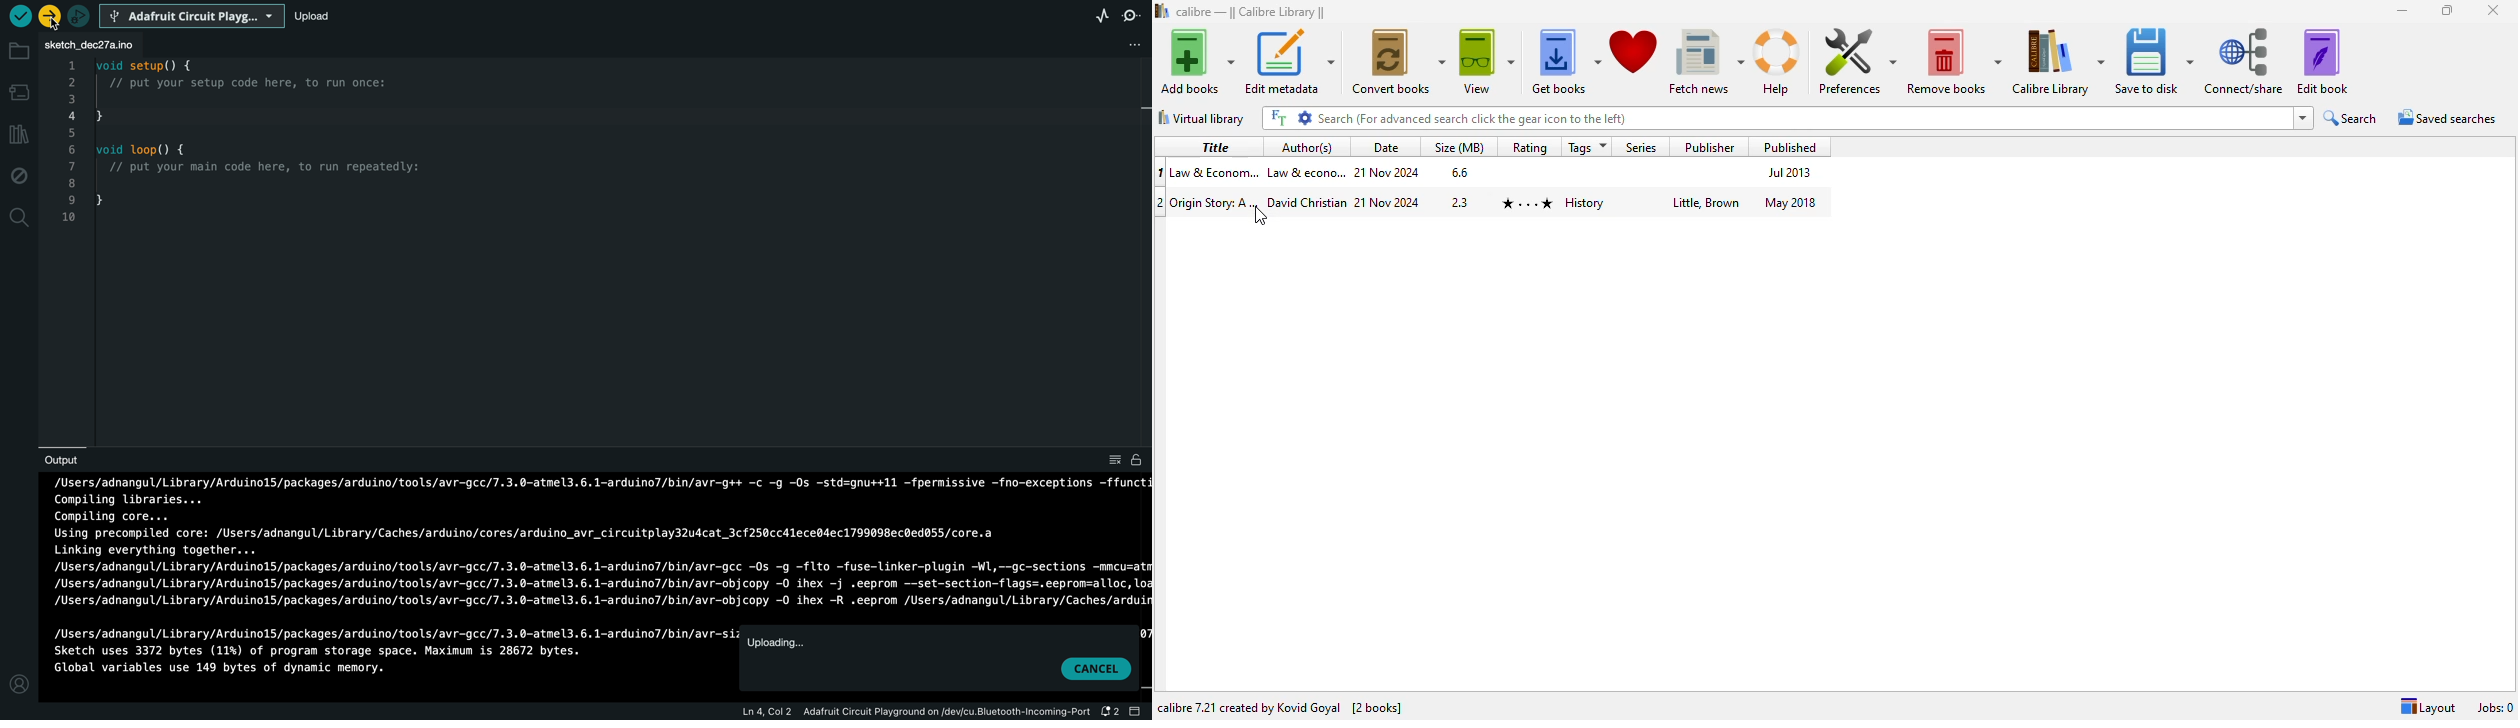 The height and width of the screenshot is (728, 2520). What do you see at coordinates (1307, 201) in the screenshot?
I see `david christian` at bounding box center [1307, 201].